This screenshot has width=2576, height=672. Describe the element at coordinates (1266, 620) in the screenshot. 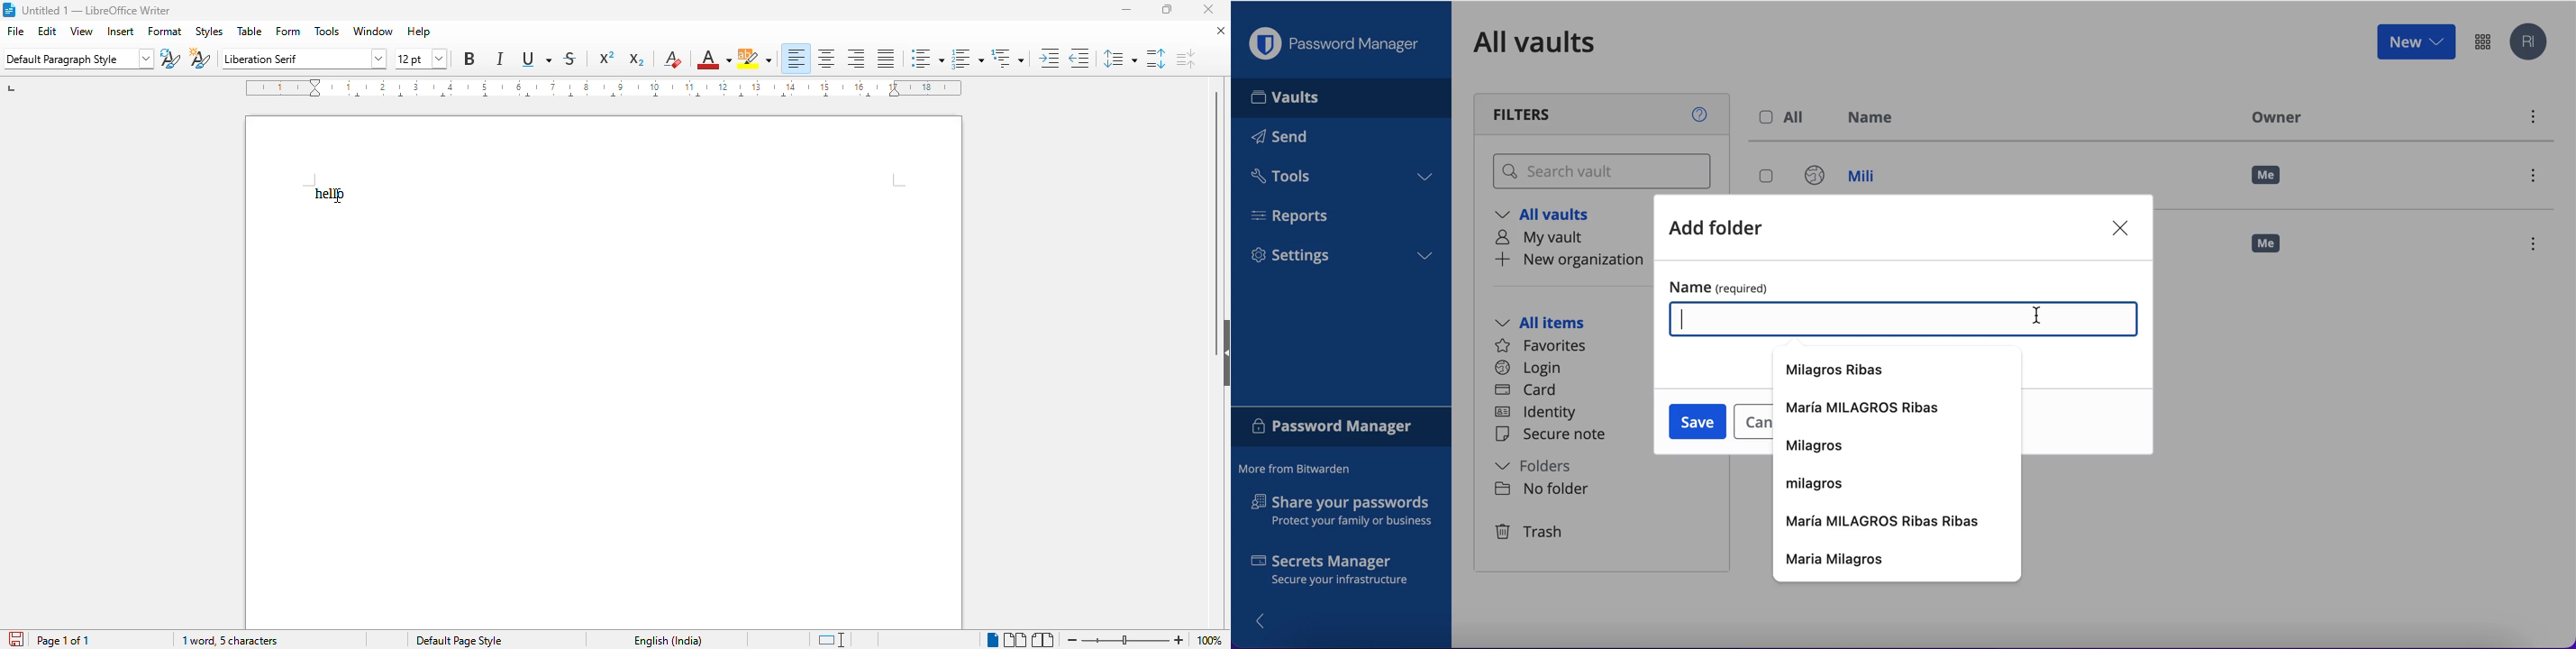

I see `show/hide panel` at that location.